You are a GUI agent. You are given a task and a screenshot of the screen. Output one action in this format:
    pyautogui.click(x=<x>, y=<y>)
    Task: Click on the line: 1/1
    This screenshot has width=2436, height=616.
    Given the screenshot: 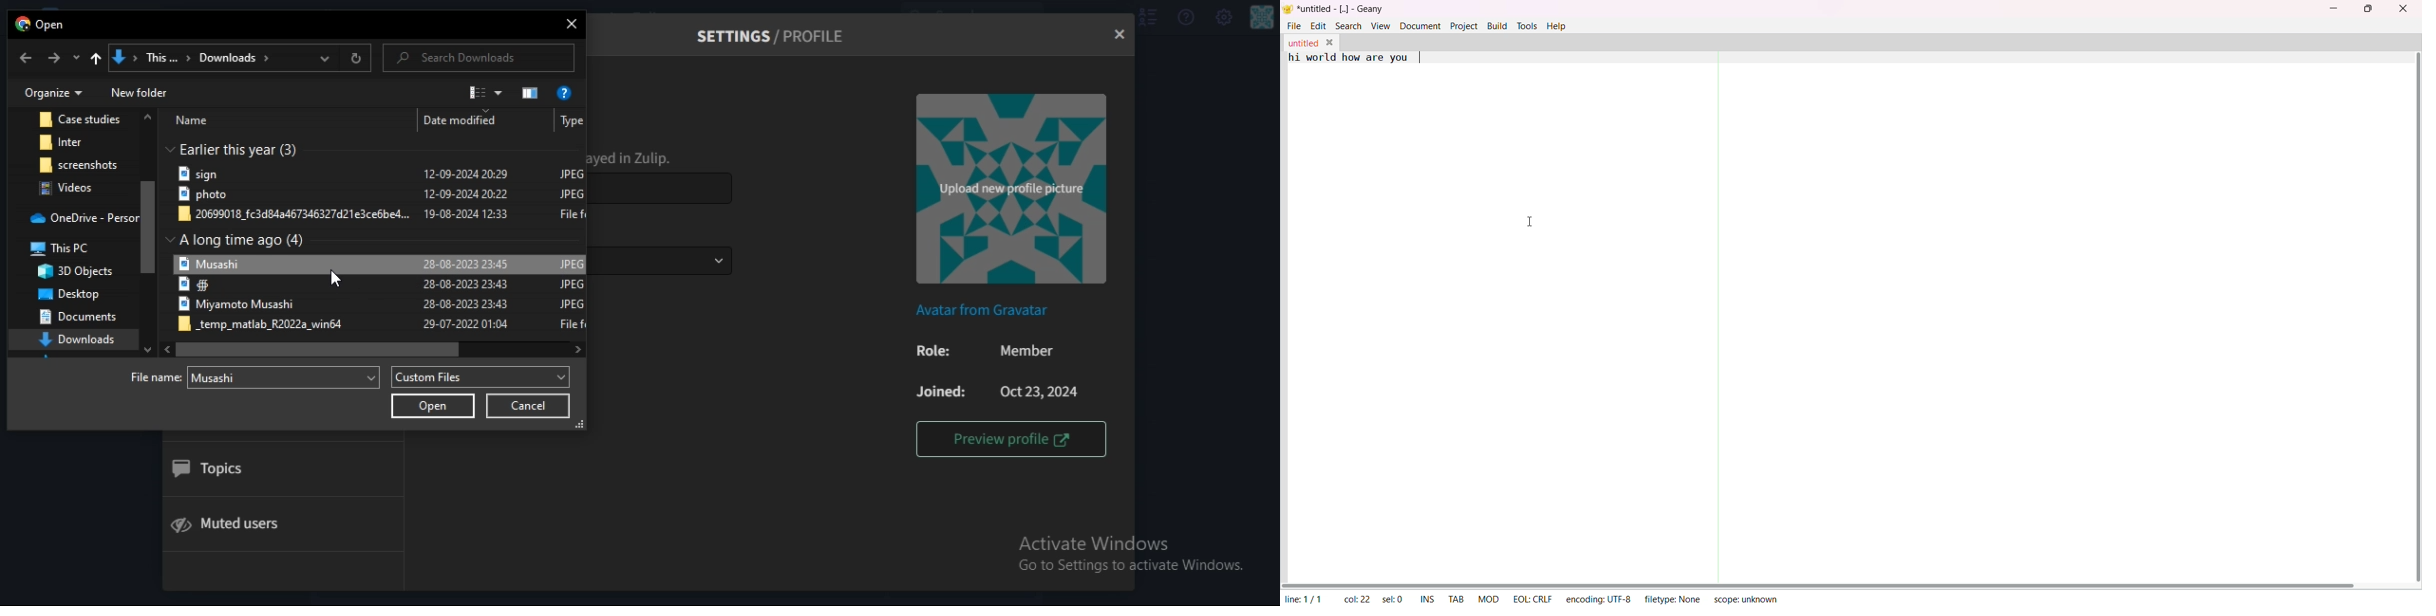 What is the action you would take?
    pyautogui.click(x=1304, y=599)
    